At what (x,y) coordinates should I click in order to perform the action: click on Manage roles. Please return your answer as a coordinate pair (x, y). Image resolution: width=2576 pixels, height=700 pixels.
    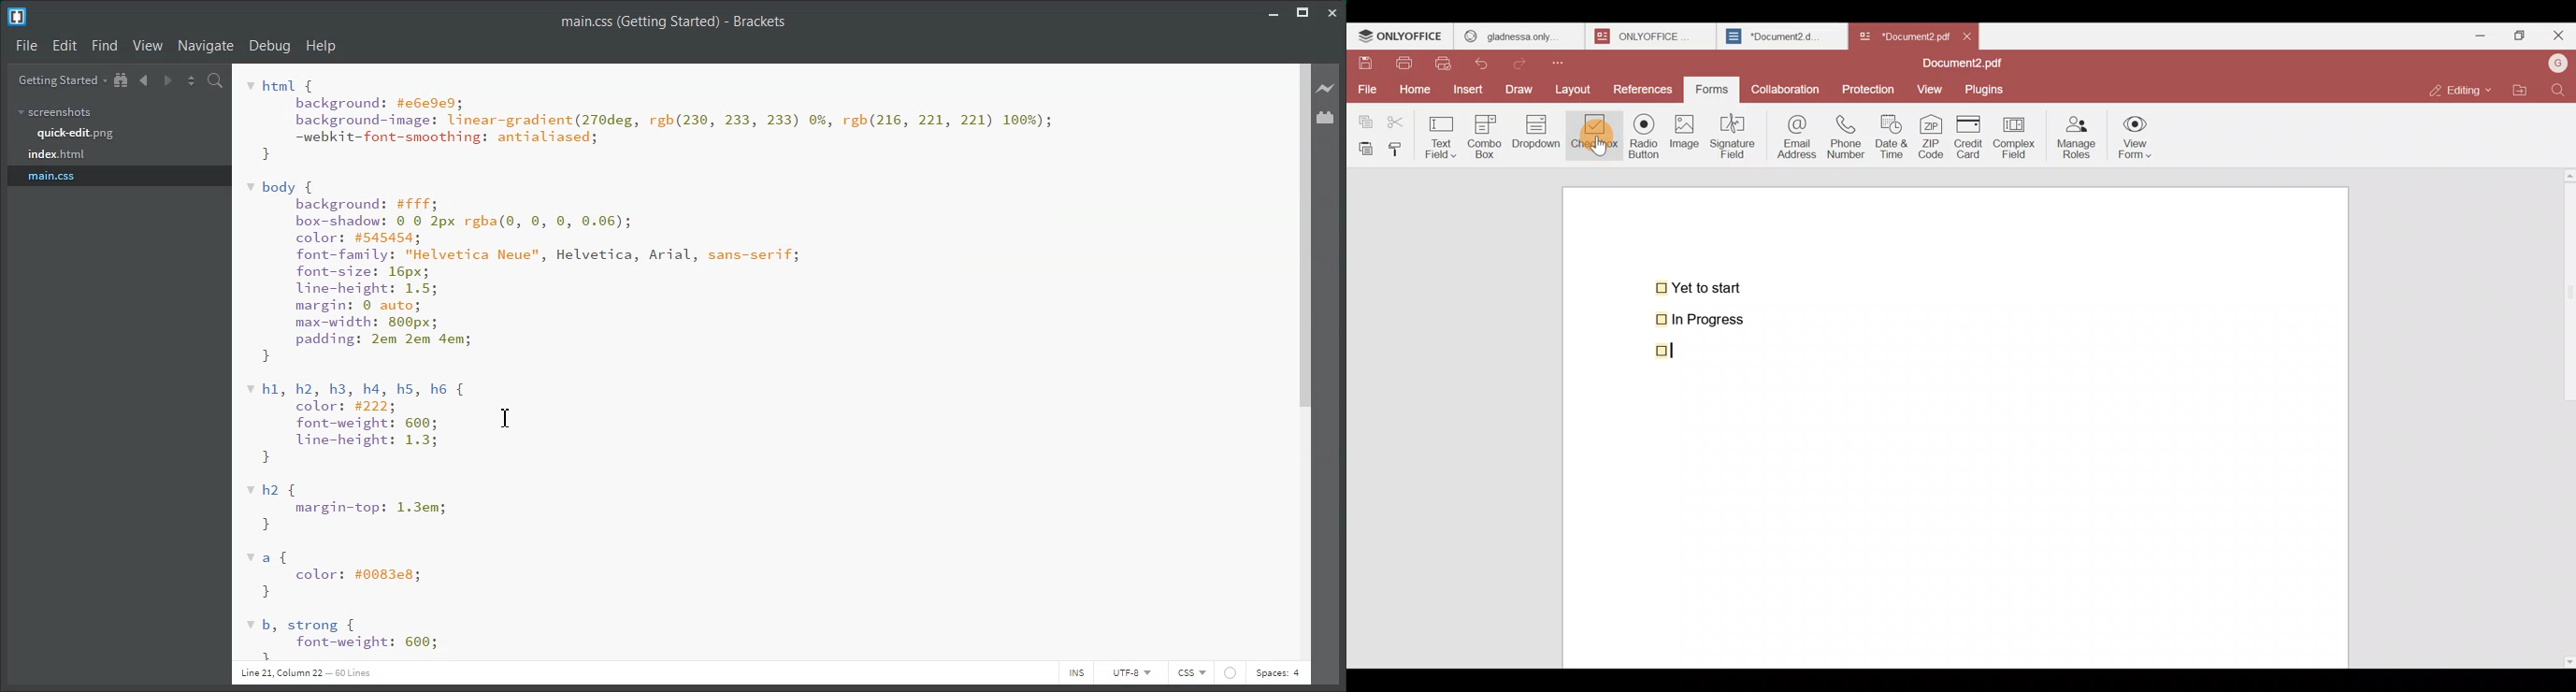
    Looking at the image, I should click on (2077, 134).